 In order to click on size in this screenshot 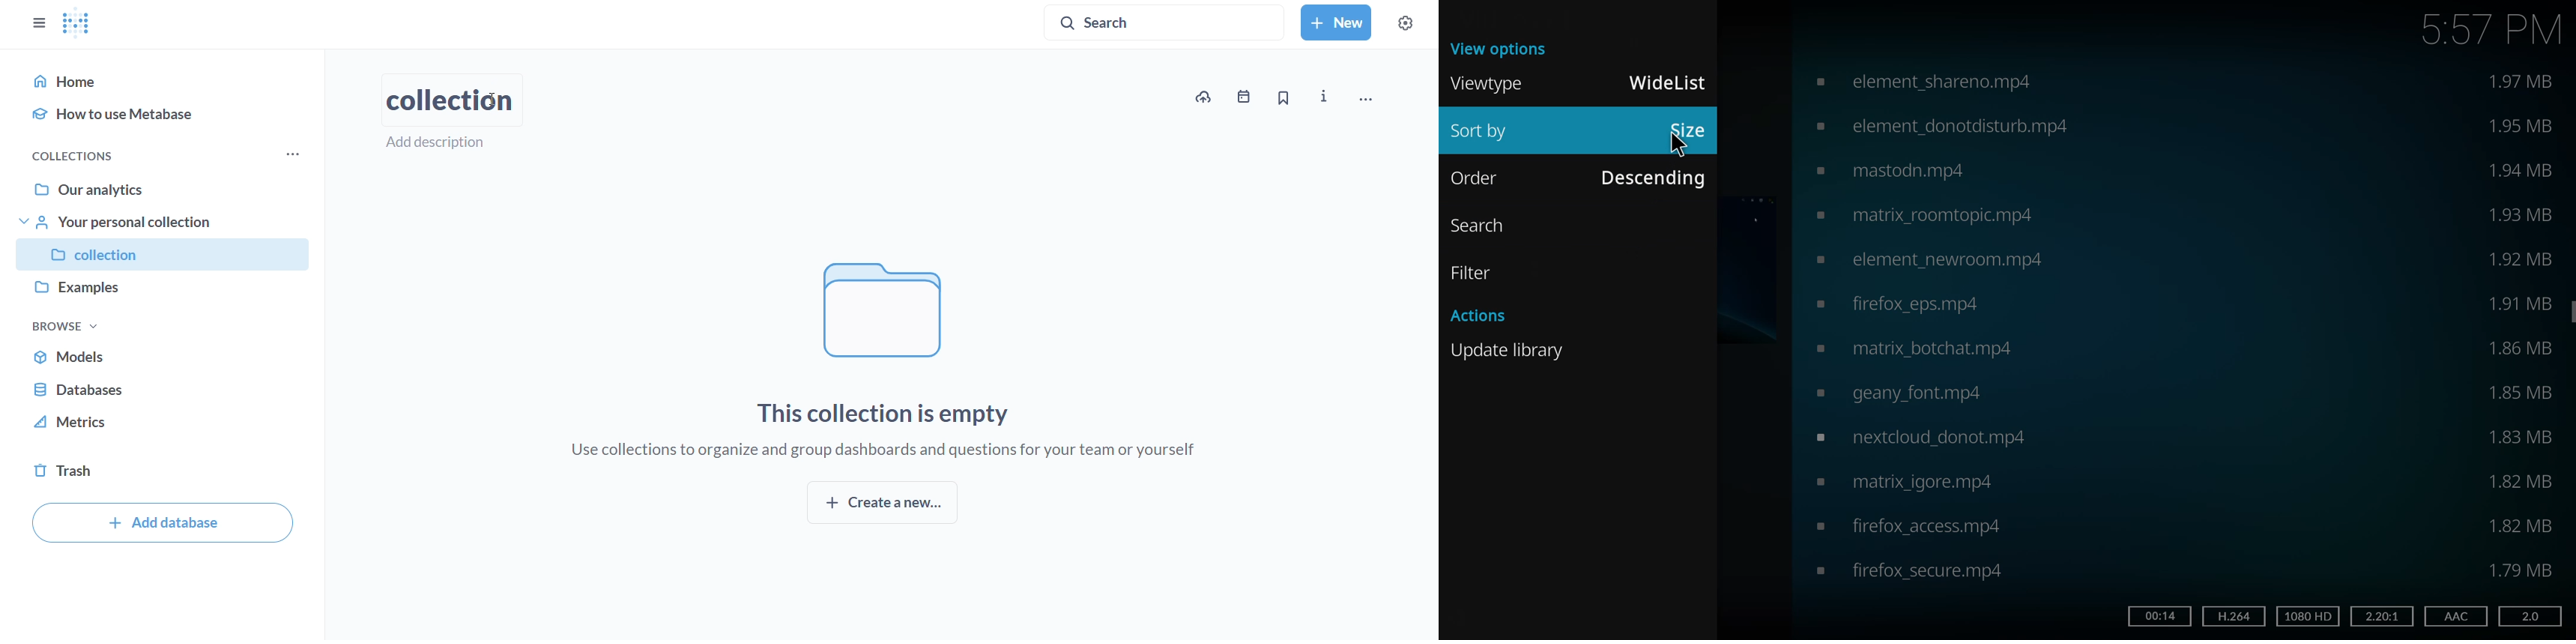, I will do `click(2521, 348)`.